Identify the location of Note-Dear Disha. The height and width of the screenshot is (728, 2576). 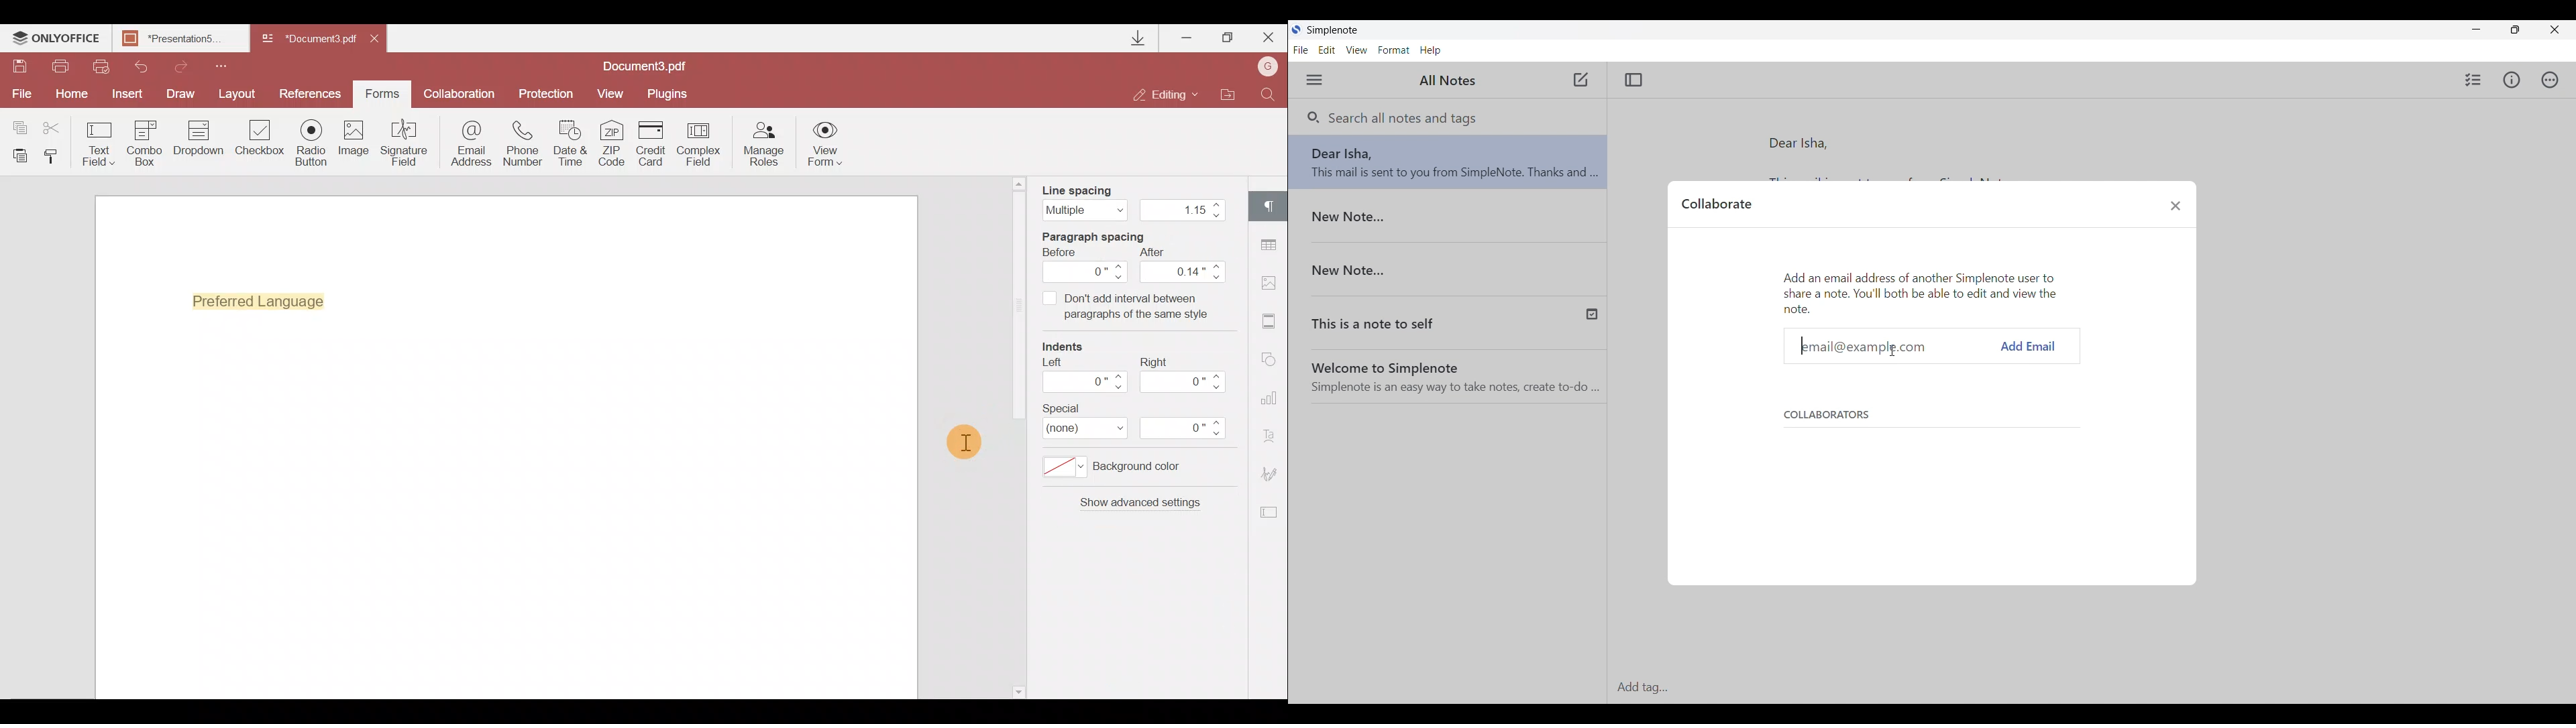
(1448, 167).